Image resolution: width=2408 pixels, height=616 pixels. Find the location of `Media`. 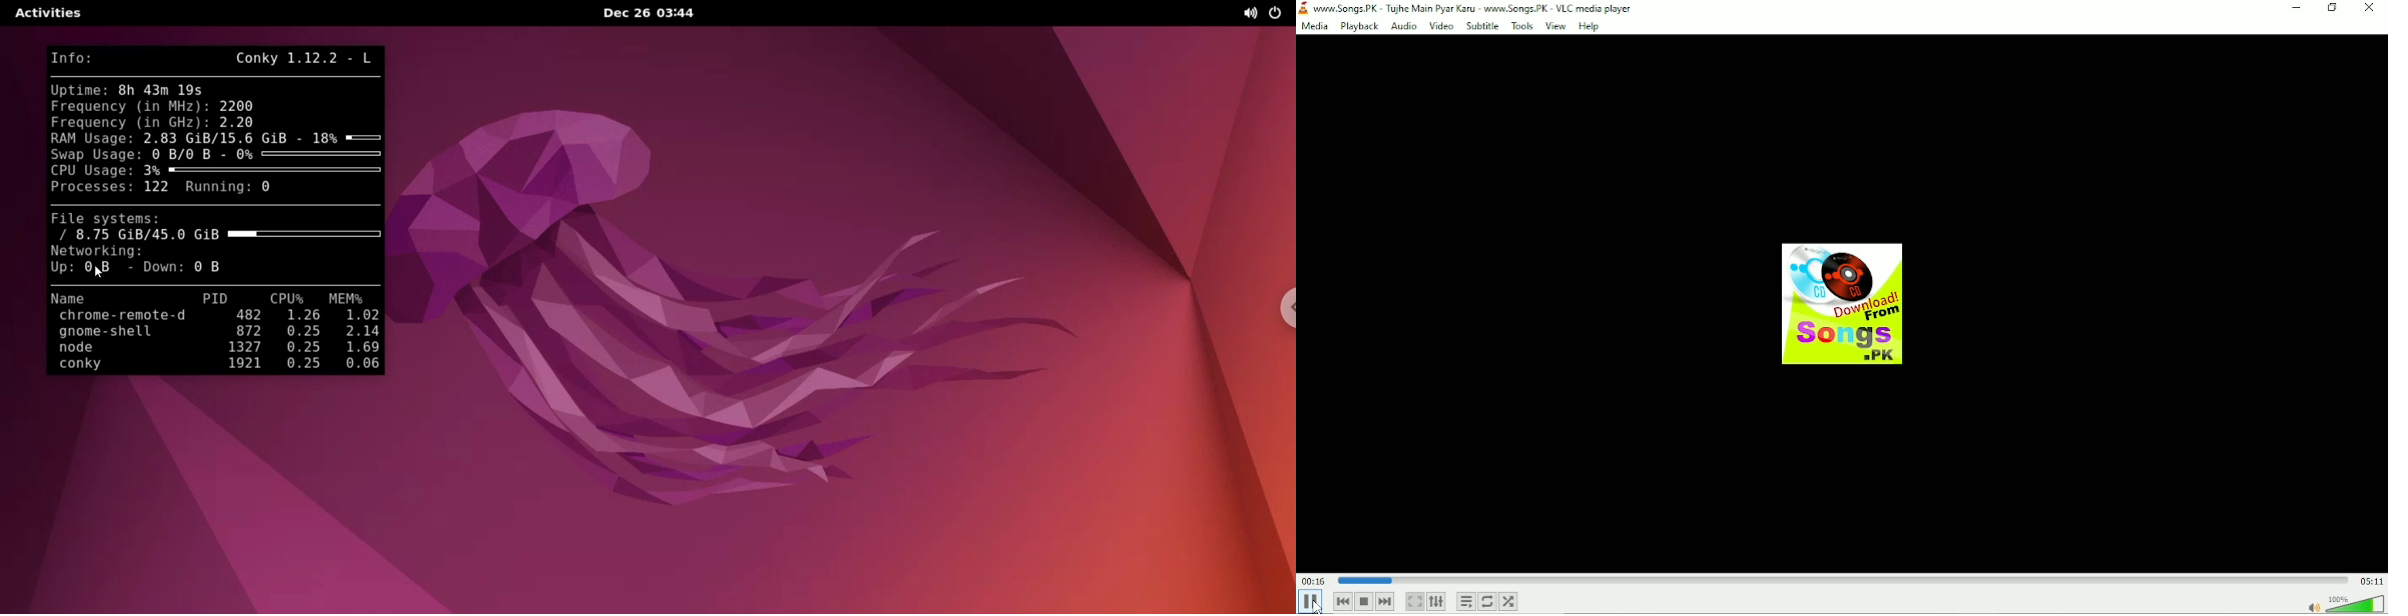

Media is located at coordinates (1314, 26).